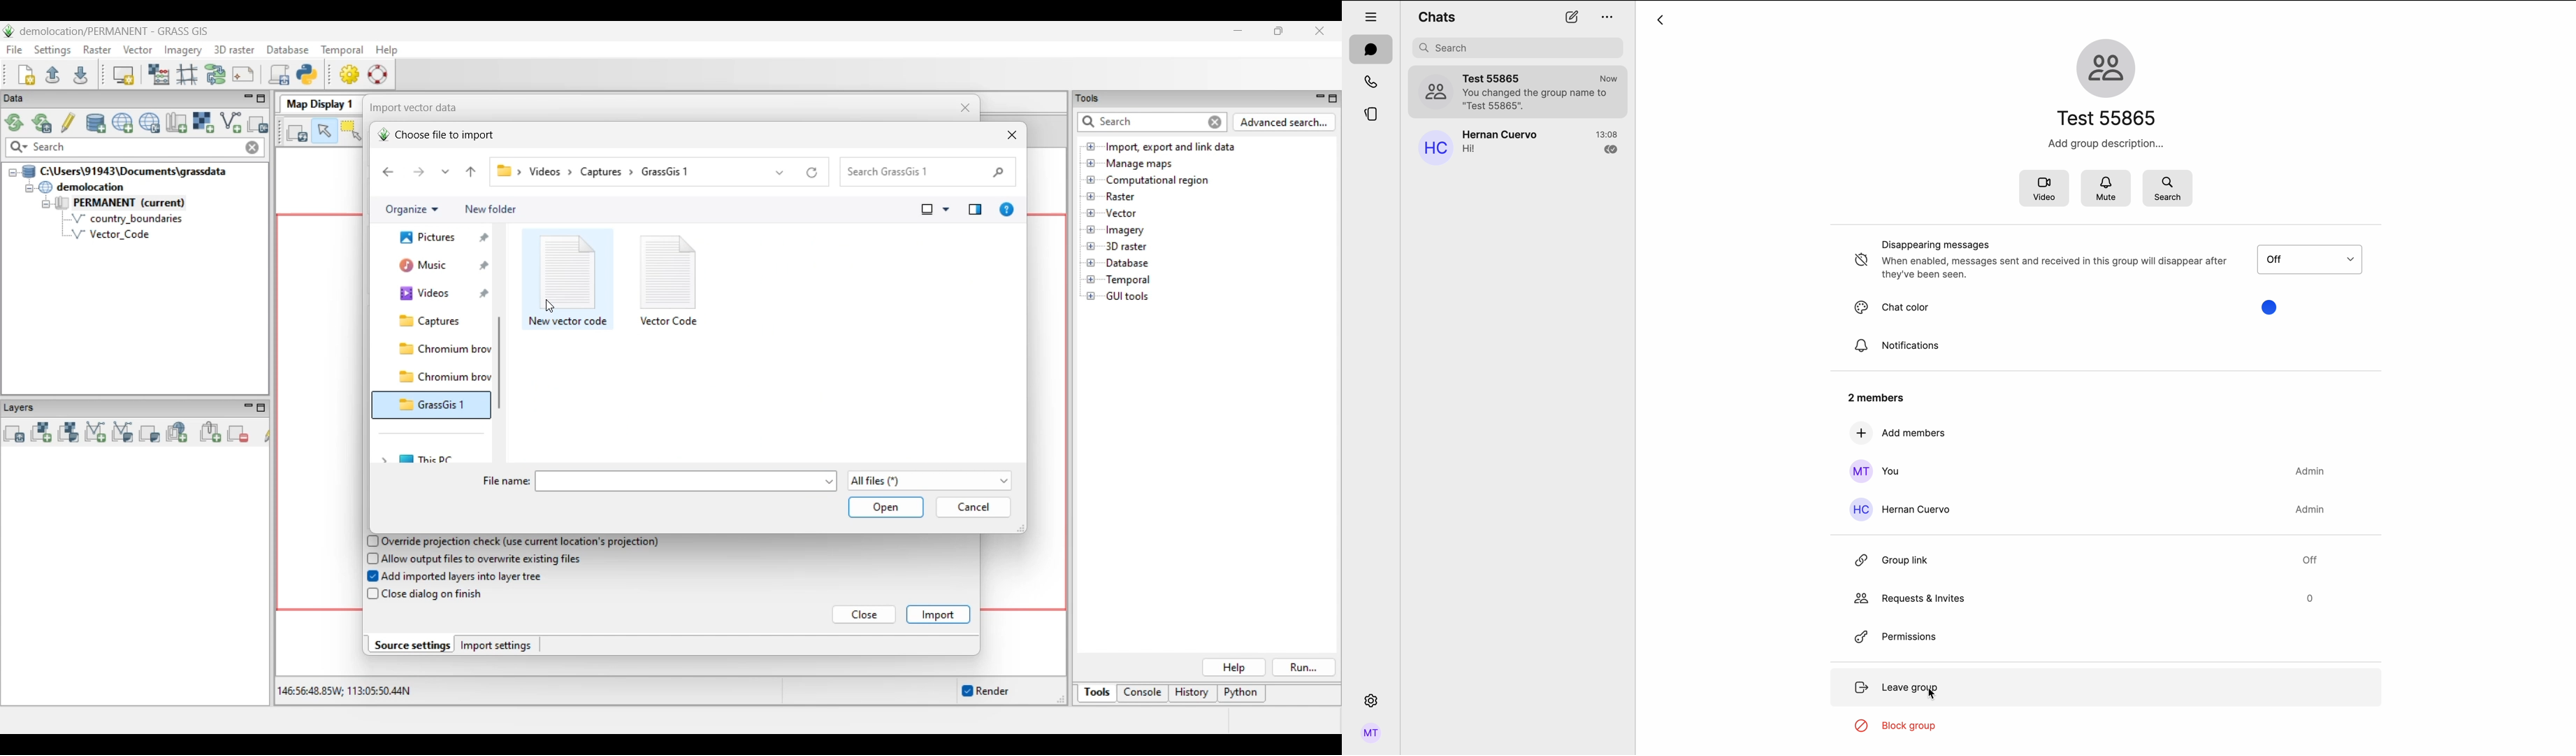 This screenshot has width=2576, height=756. I want to click on video button, so click(2043, 189).